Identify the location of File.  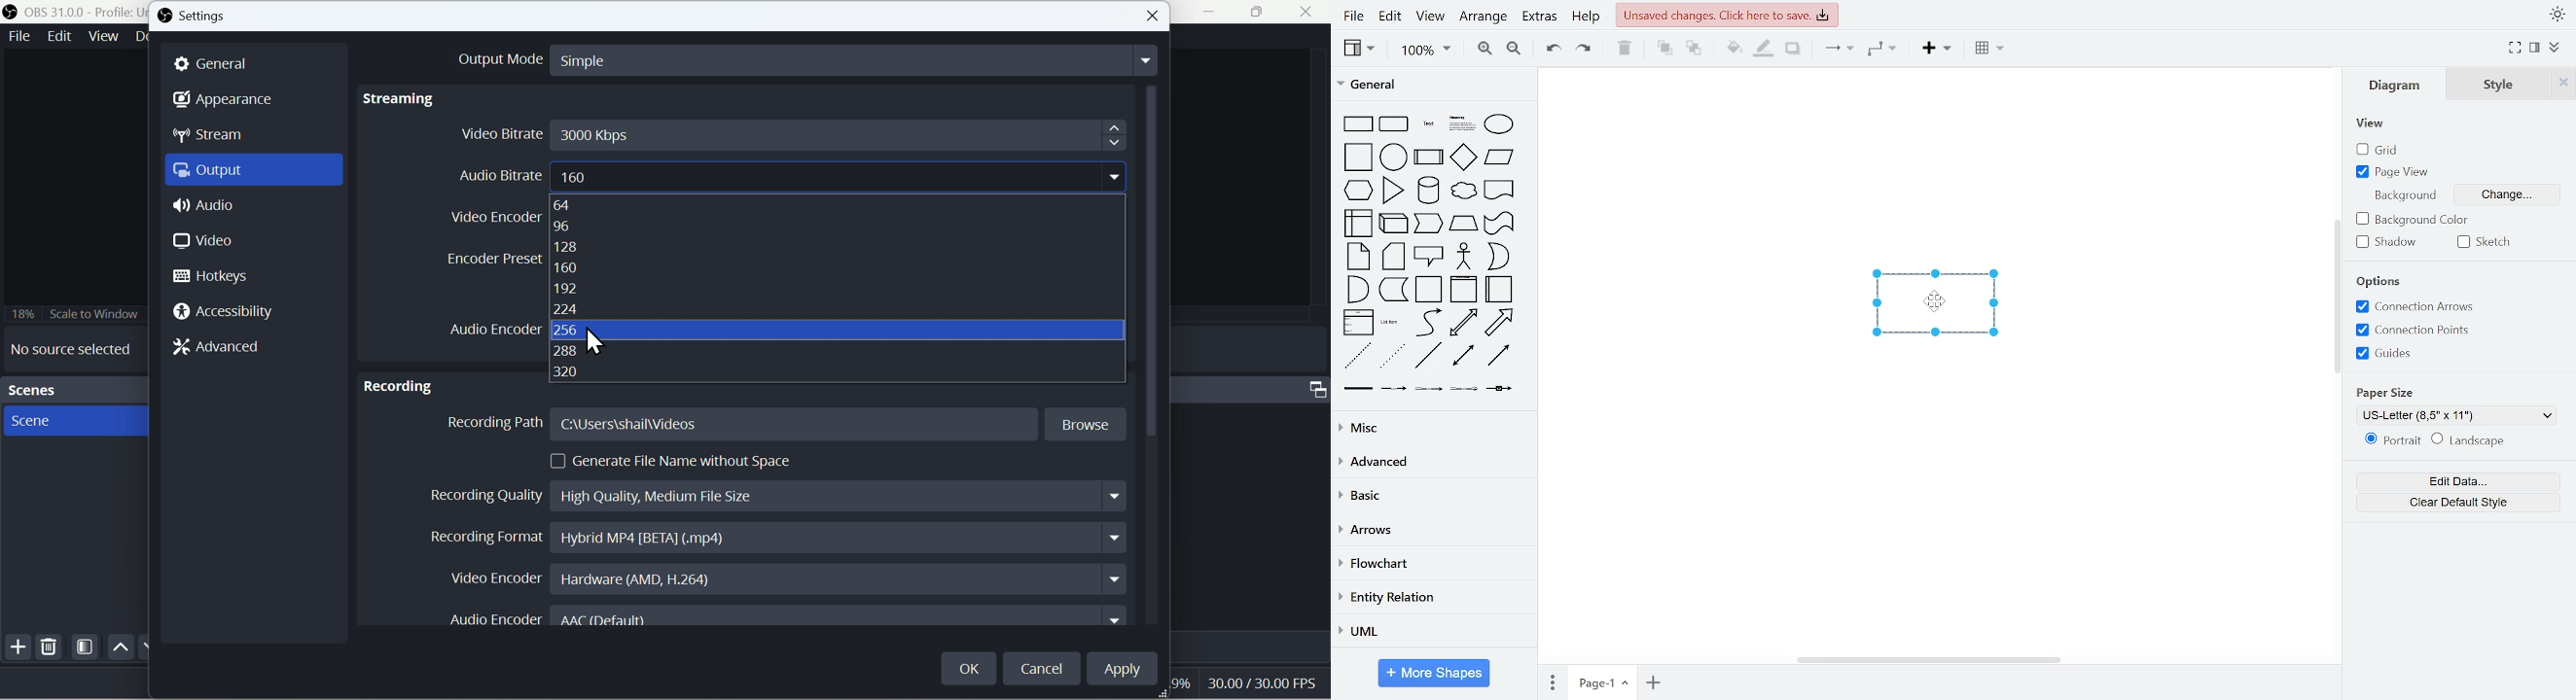
(18, 37).